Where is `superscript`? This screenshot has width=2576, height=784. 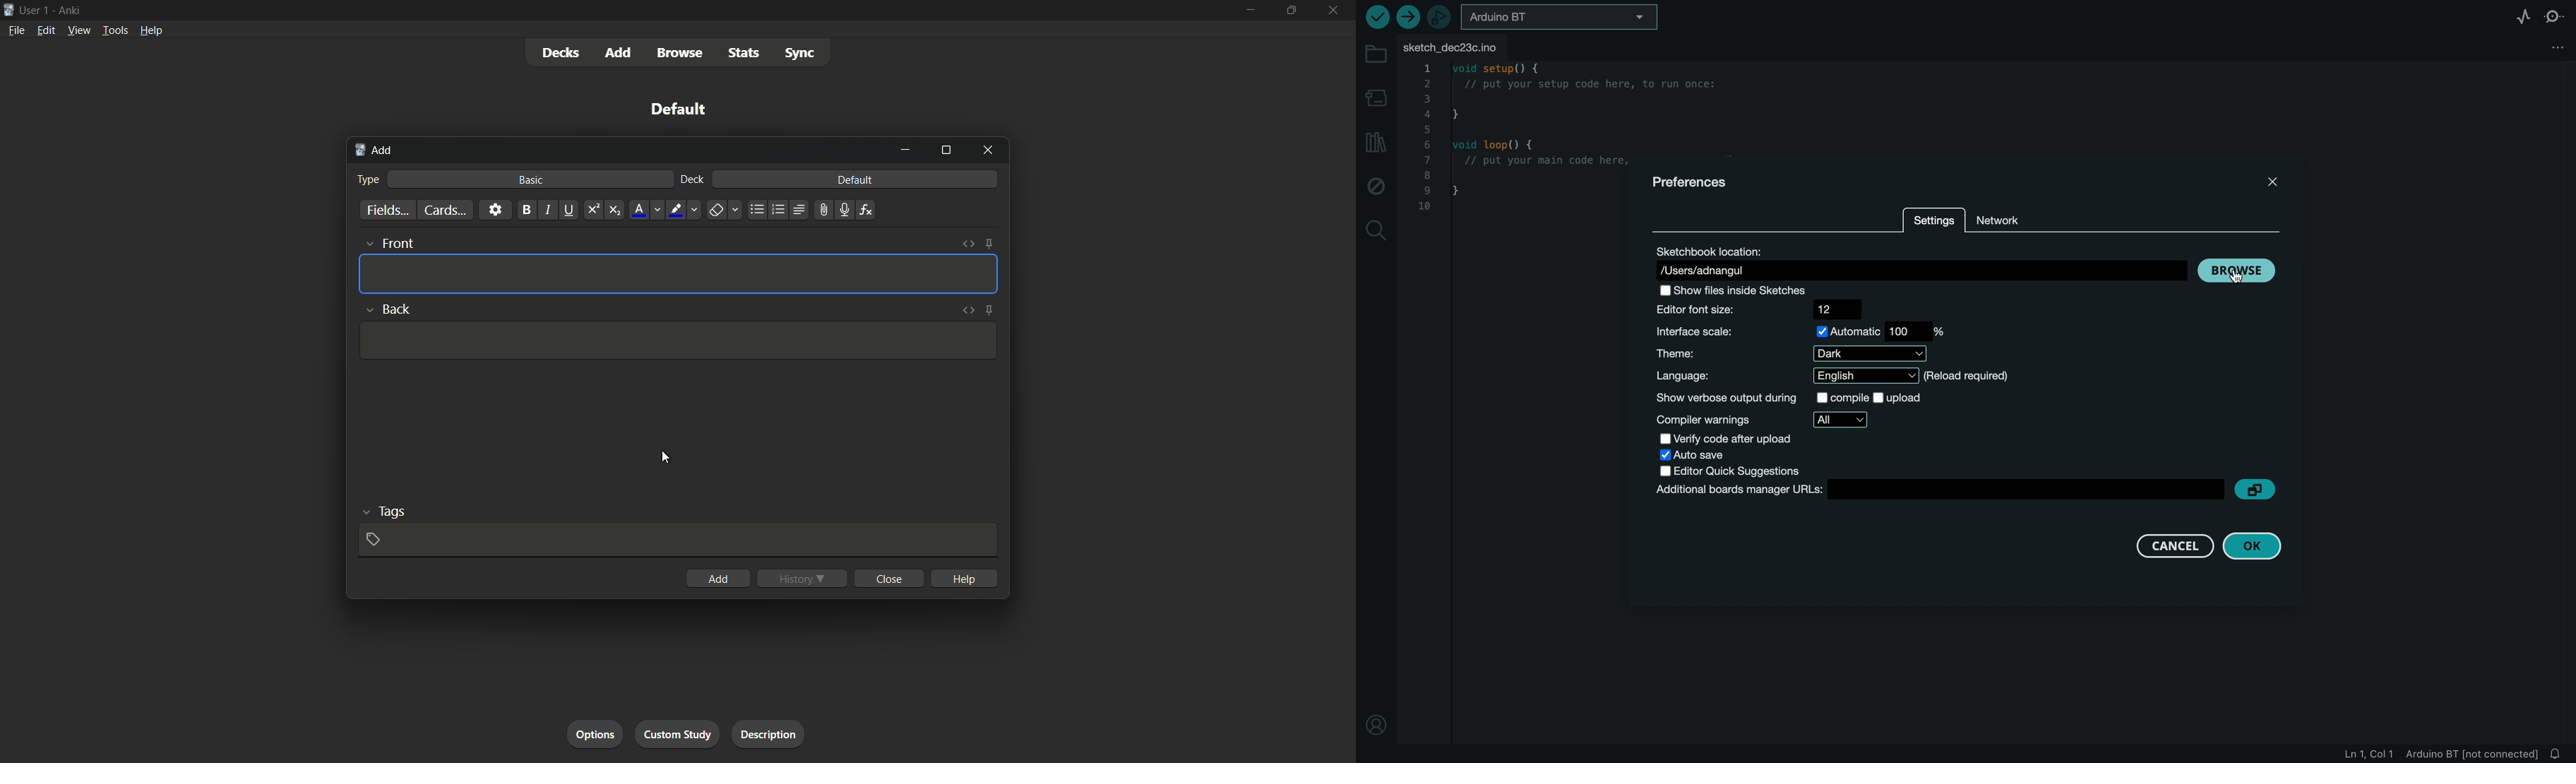 superscript is located at coordinates (592, 210).